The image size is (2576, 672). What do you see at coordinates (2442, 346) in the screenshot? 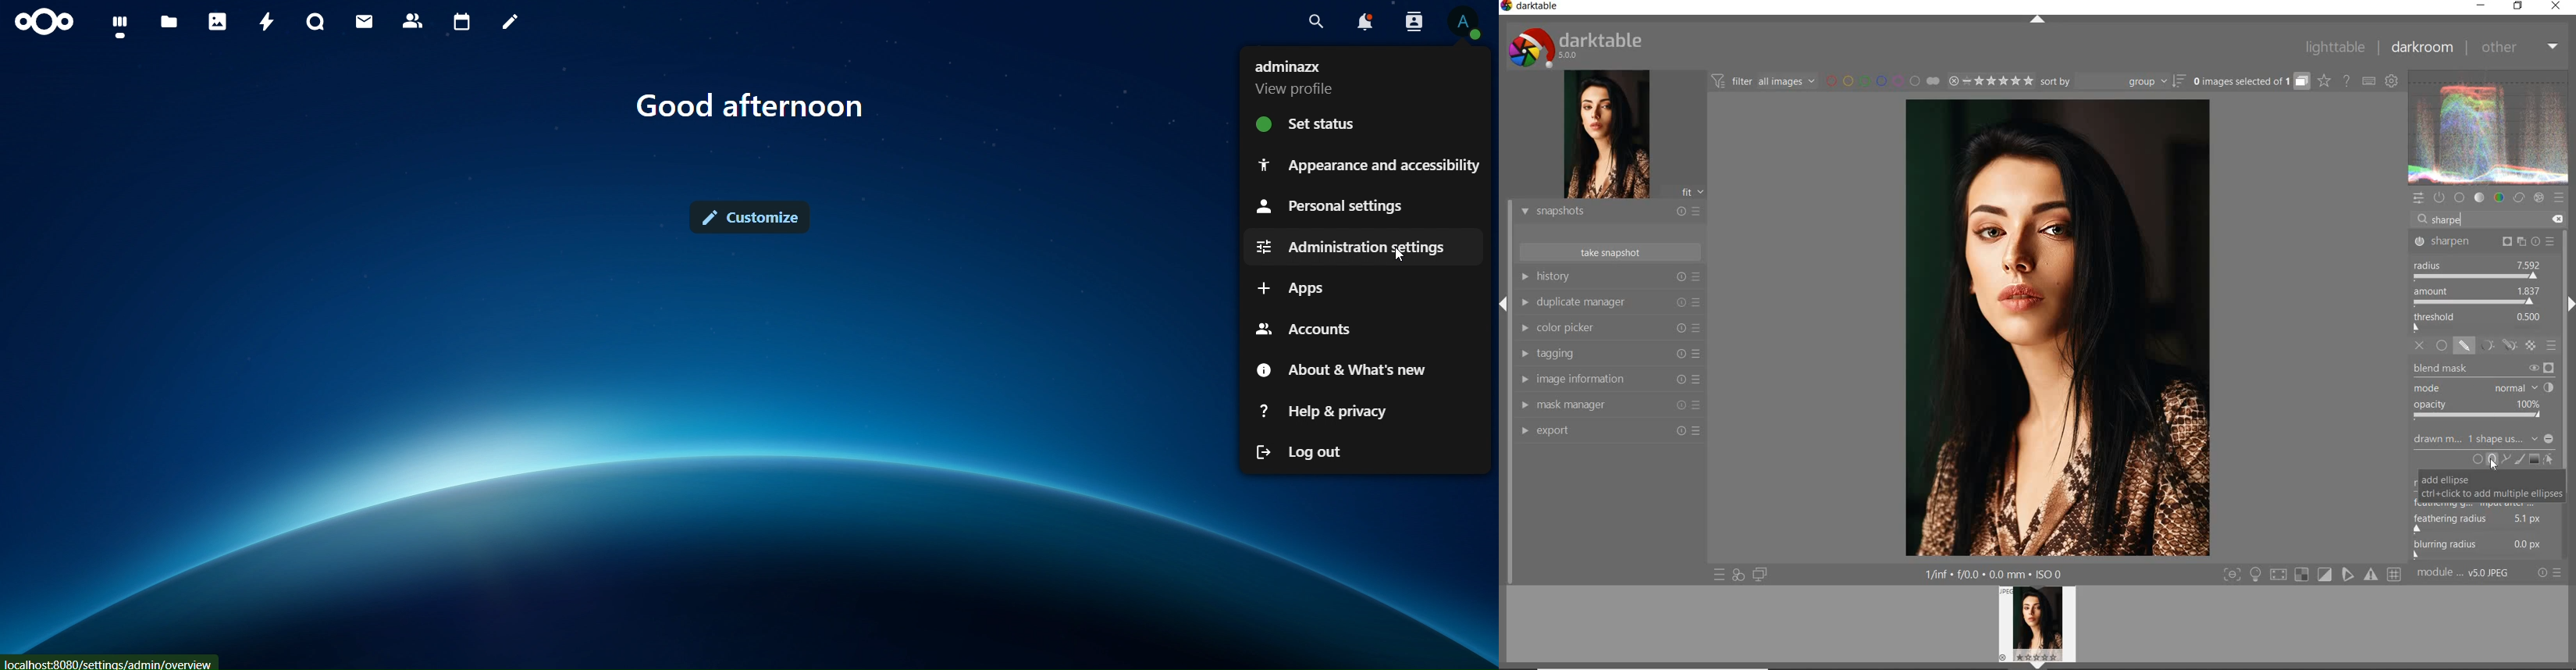
I see `UNIFORMLY` at bounding box center [2442, 346].